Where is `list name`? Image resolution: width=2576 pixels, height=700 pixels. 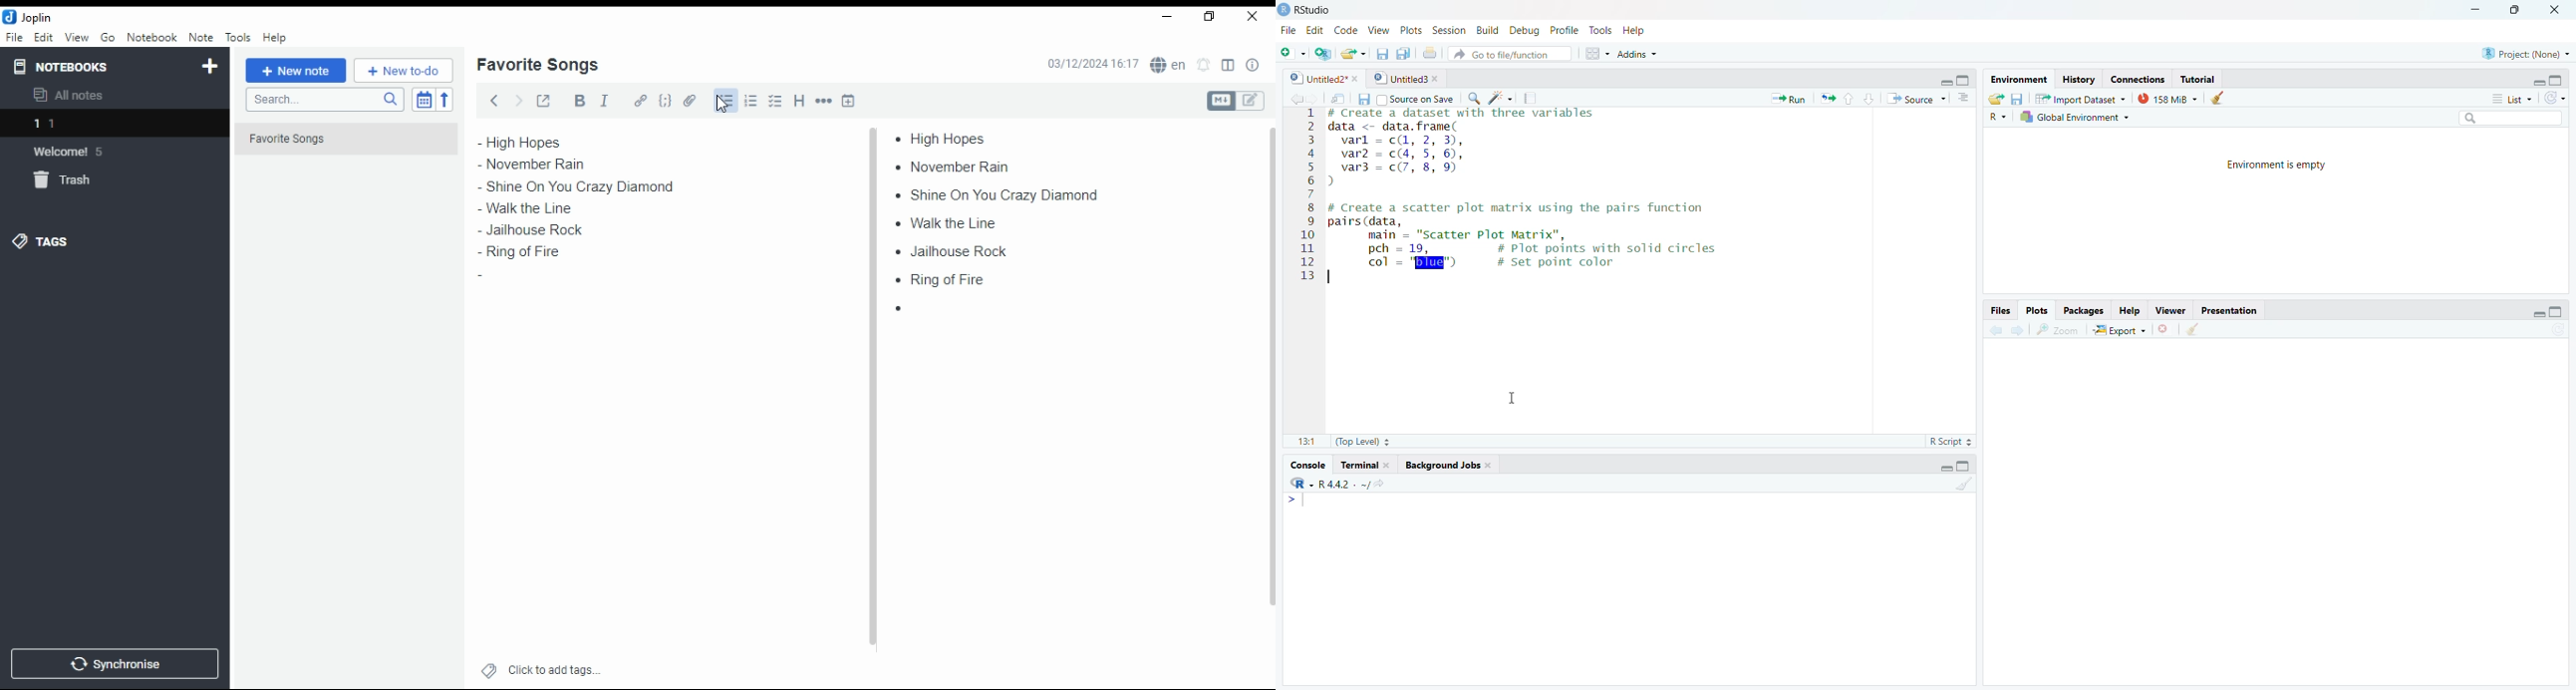
list name is located at coordinates (537, 66).